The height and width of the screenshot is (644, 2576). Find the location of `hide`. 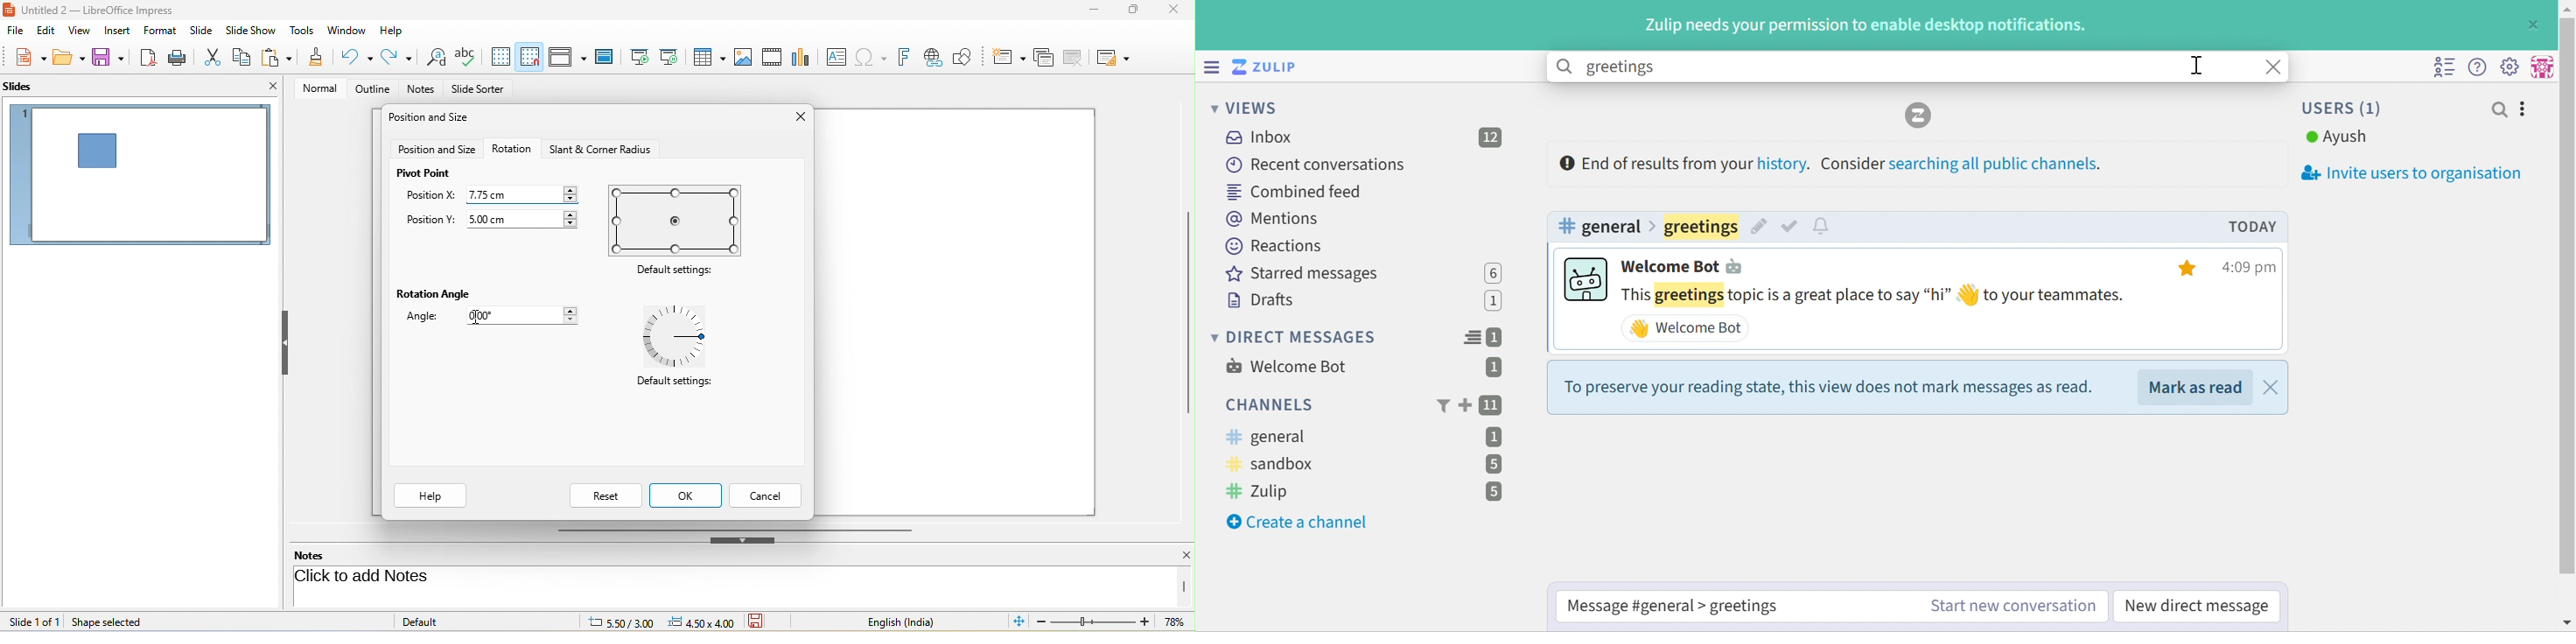

hide is located at coordinates (284, 343).